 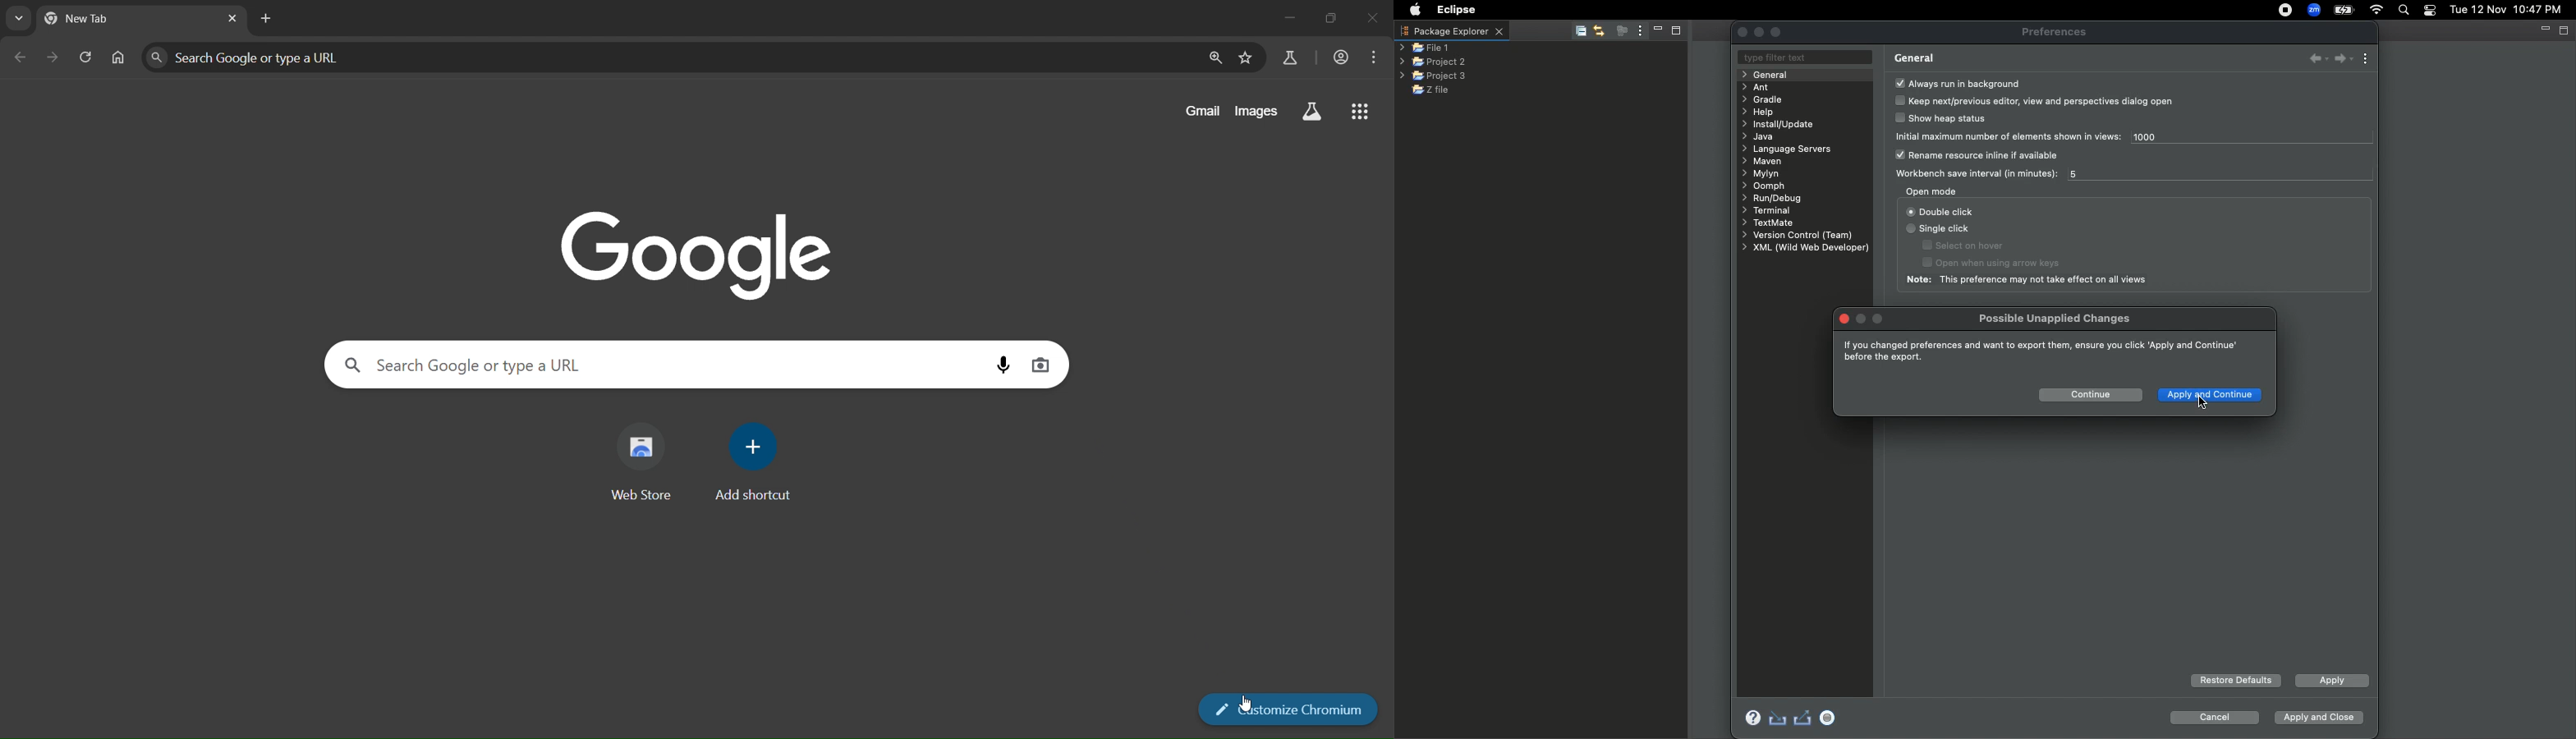 What do you see at coordinates (2505, 8) in the screenshot?
I see `tue 12 nov 10:47 pm ` at bounding box center [2505, 8].